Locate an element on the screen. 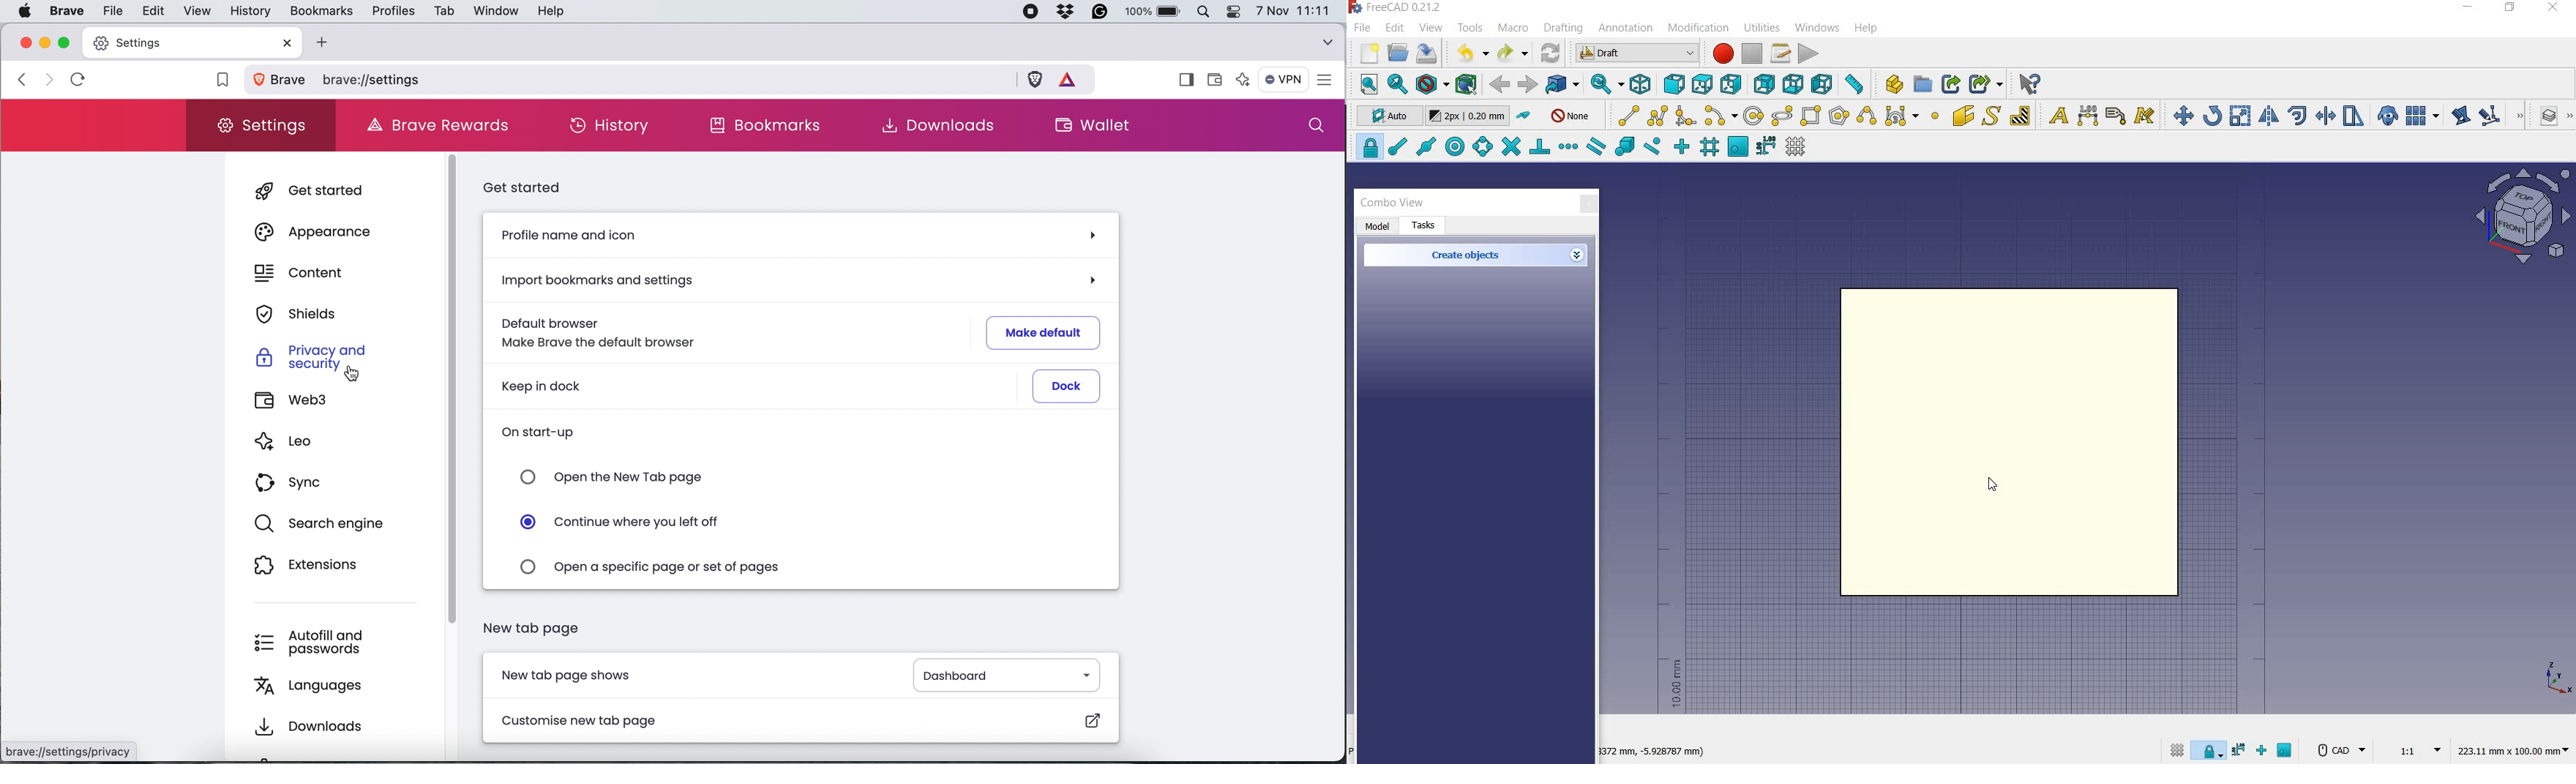 This screenshot has width=2576, height=784. create objects is located at coordinates (1468, 256).